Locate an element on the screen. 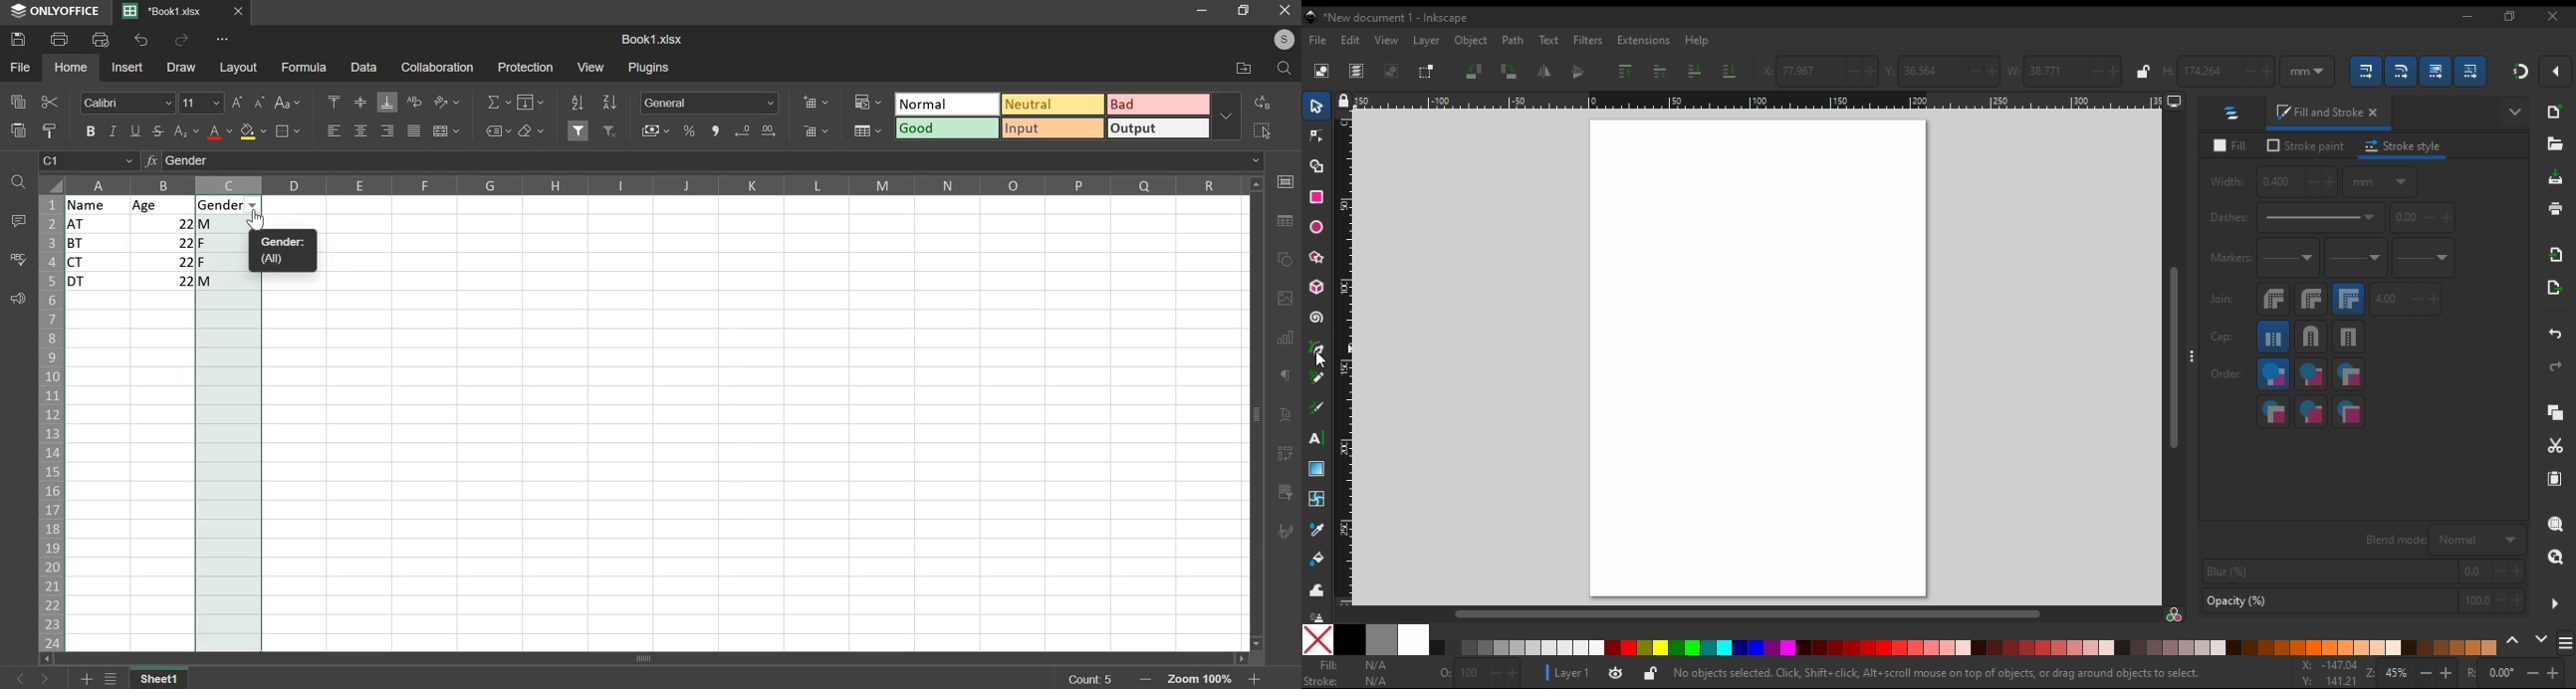  edit is located at coordinates (1352, 41).